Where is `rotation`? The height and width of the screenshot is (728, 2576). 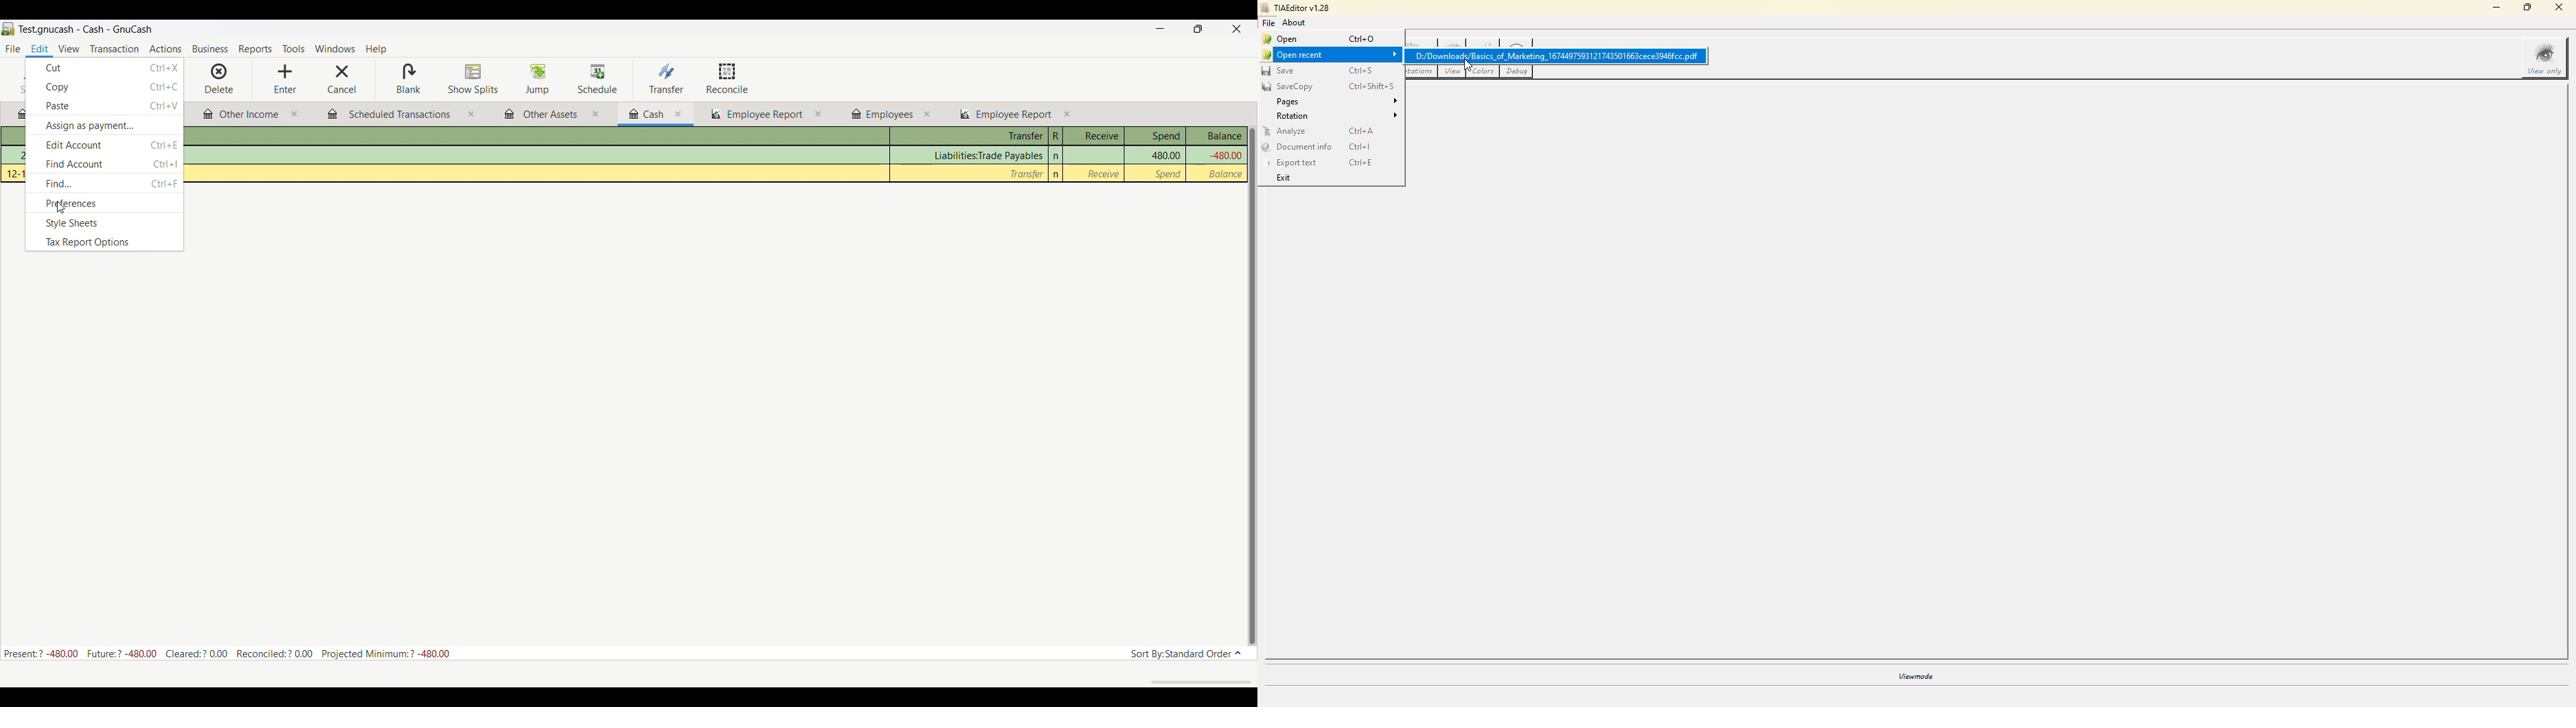 rotation is located at coordinates (1293, 117).